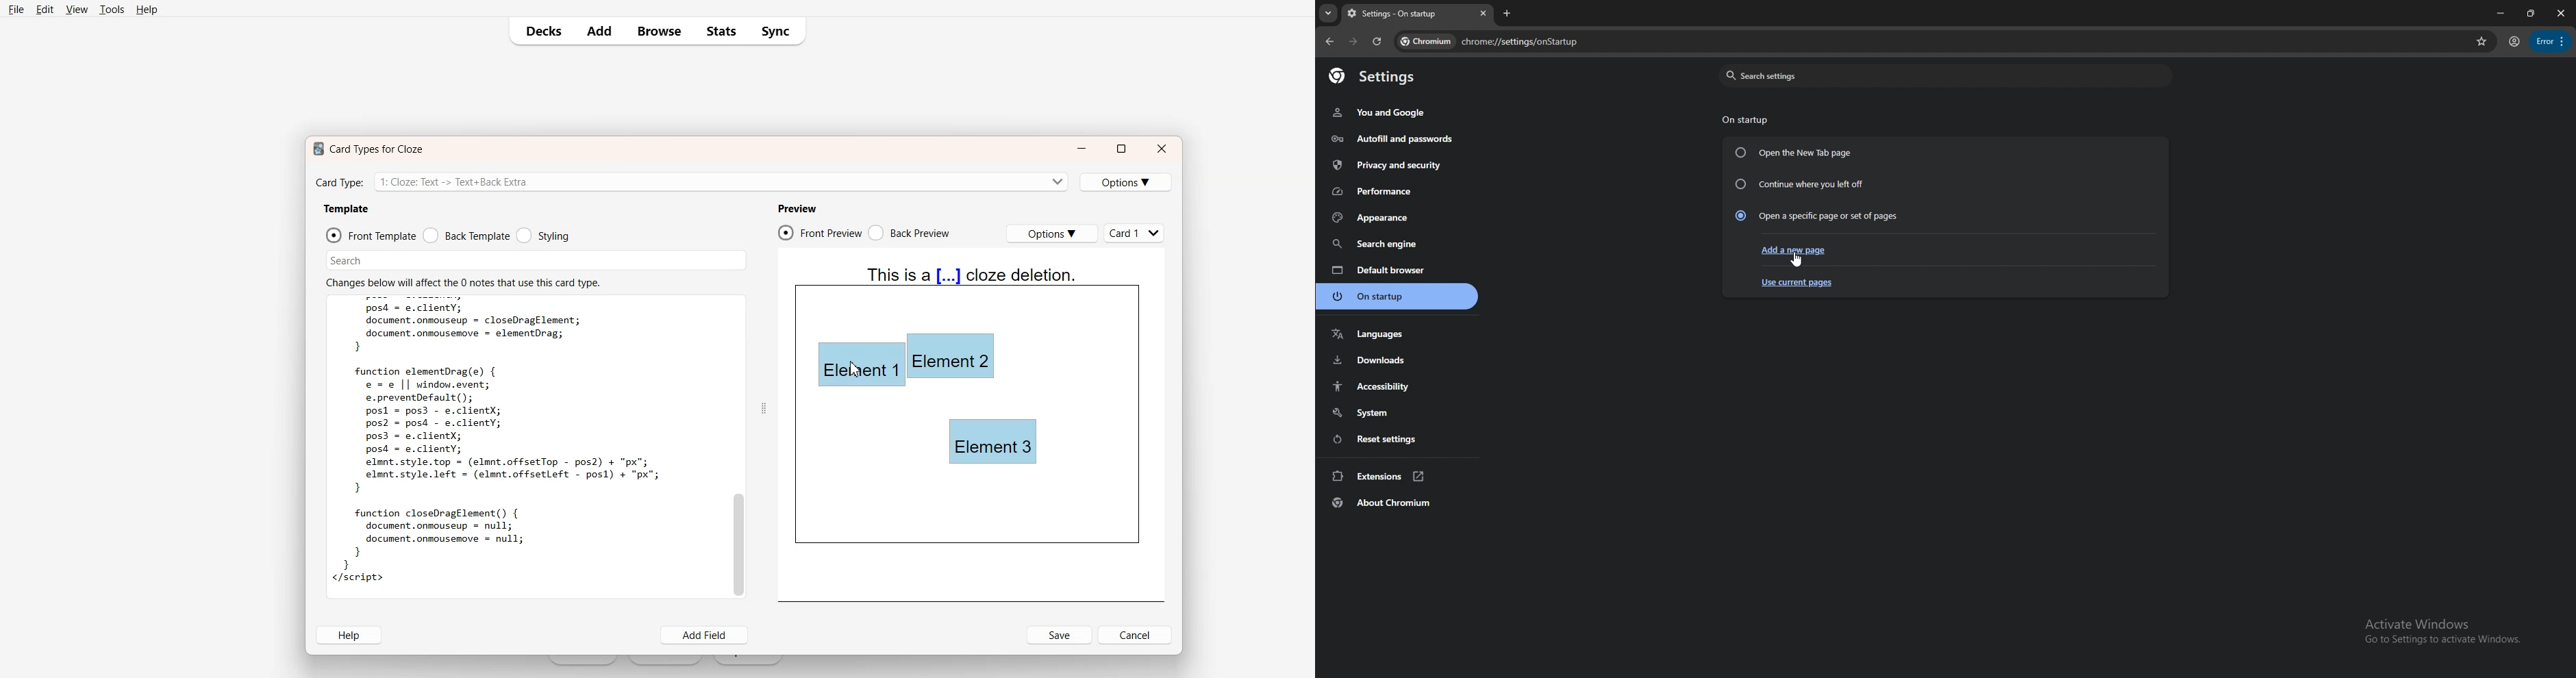  What do you see at coordinates (855, 368) in the screenshot?
I see `cursor` at bounding box center [855, 368].